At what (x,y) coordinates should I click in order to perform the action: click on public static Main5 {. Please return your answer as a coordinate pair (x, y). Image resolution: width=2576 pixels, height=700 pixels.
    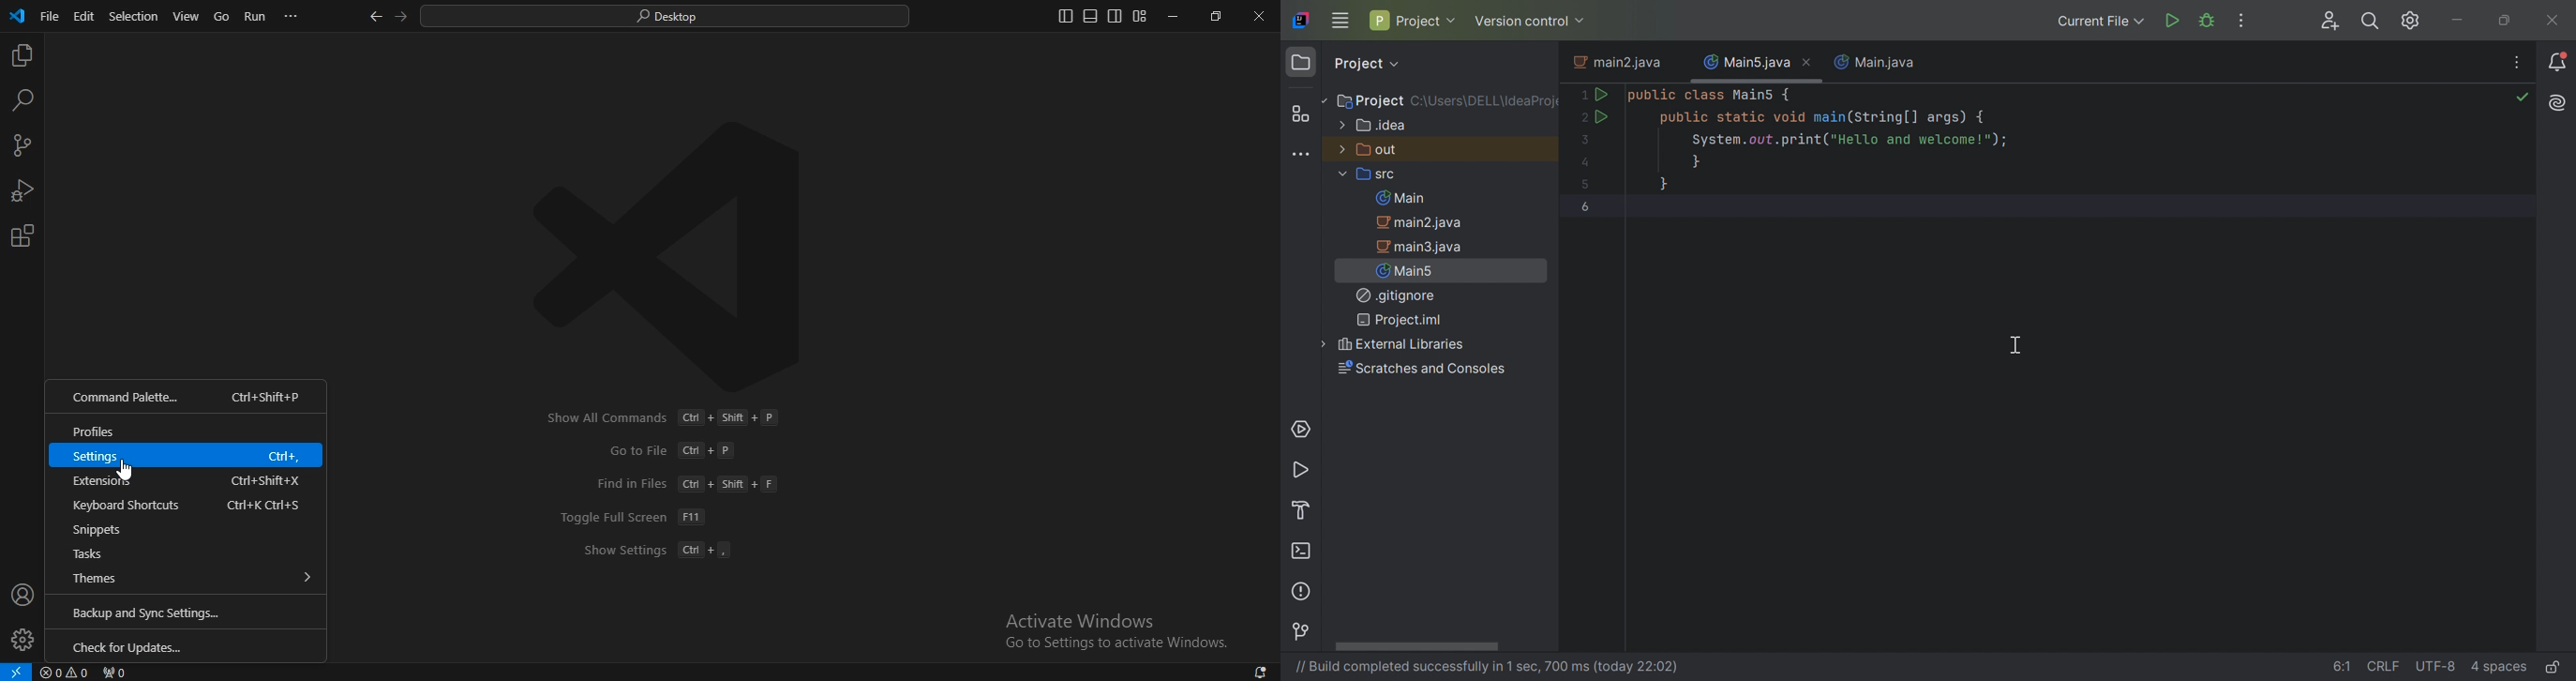
    Looking at the image, I should click on (1711, 95).